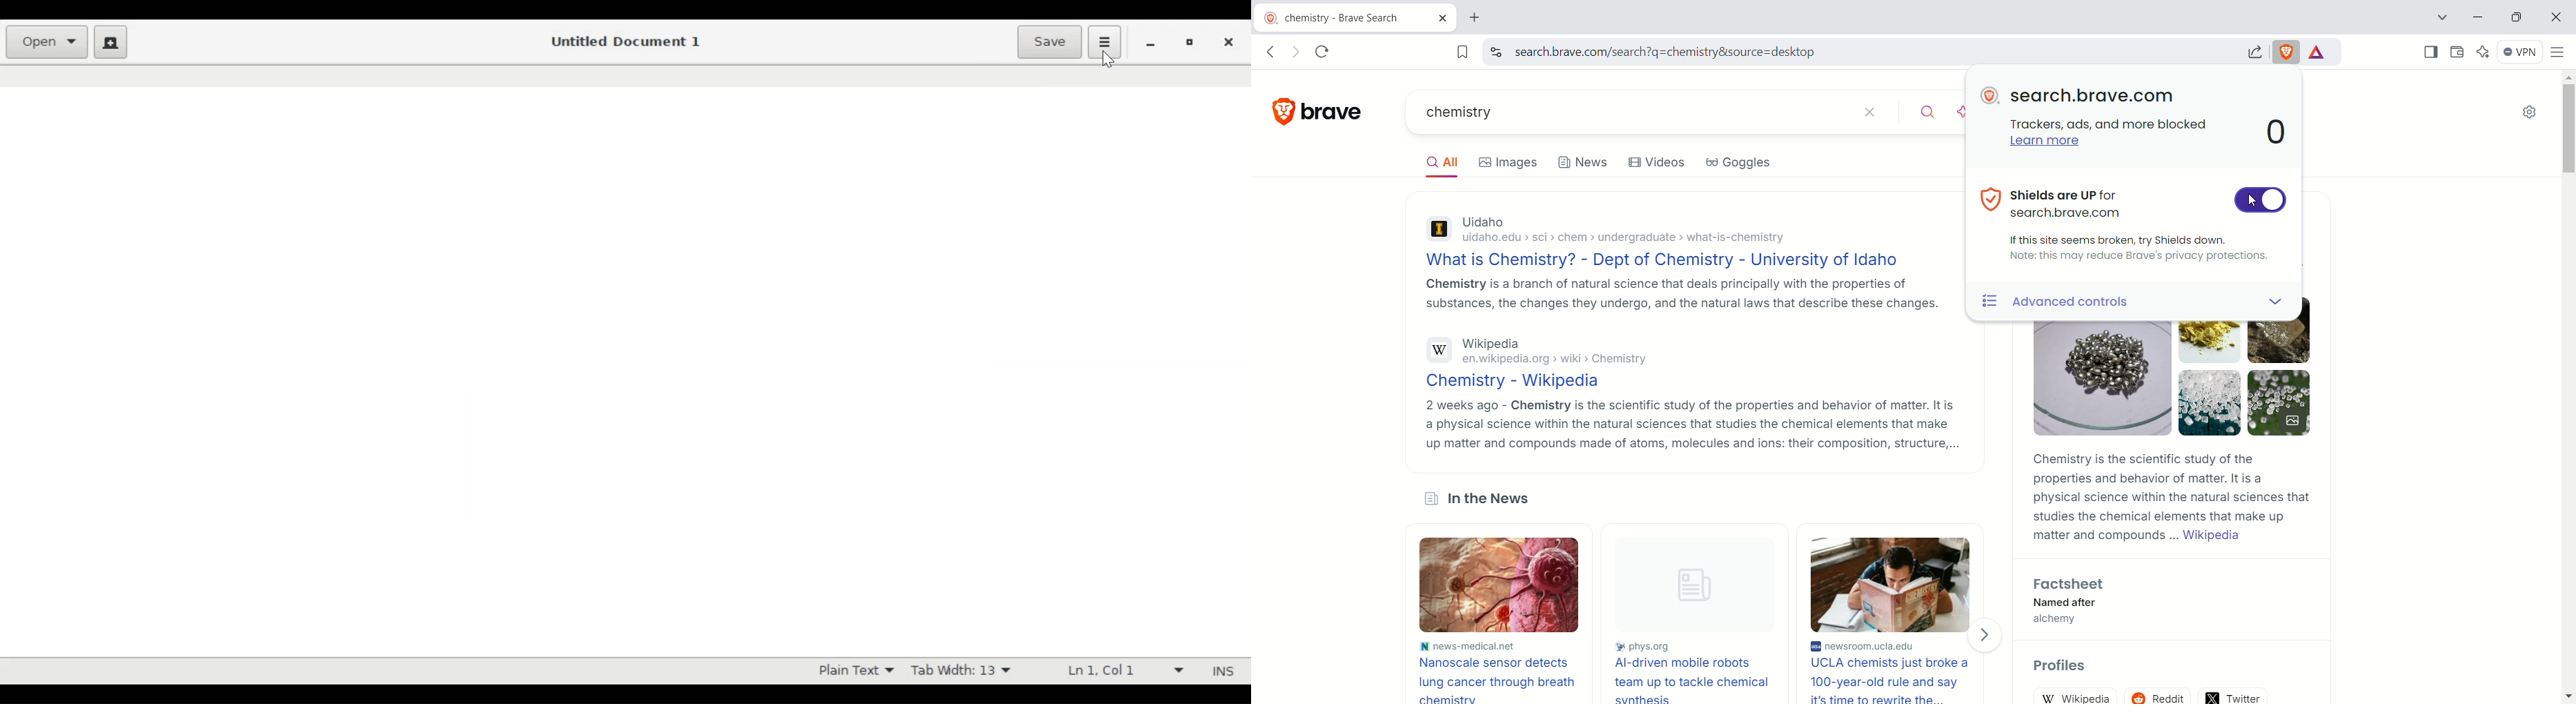 This screenshot has height=728, width=2576. Describe the element at coordinates (2486, 50) in the screenshot. I see `leo AI` at that location.